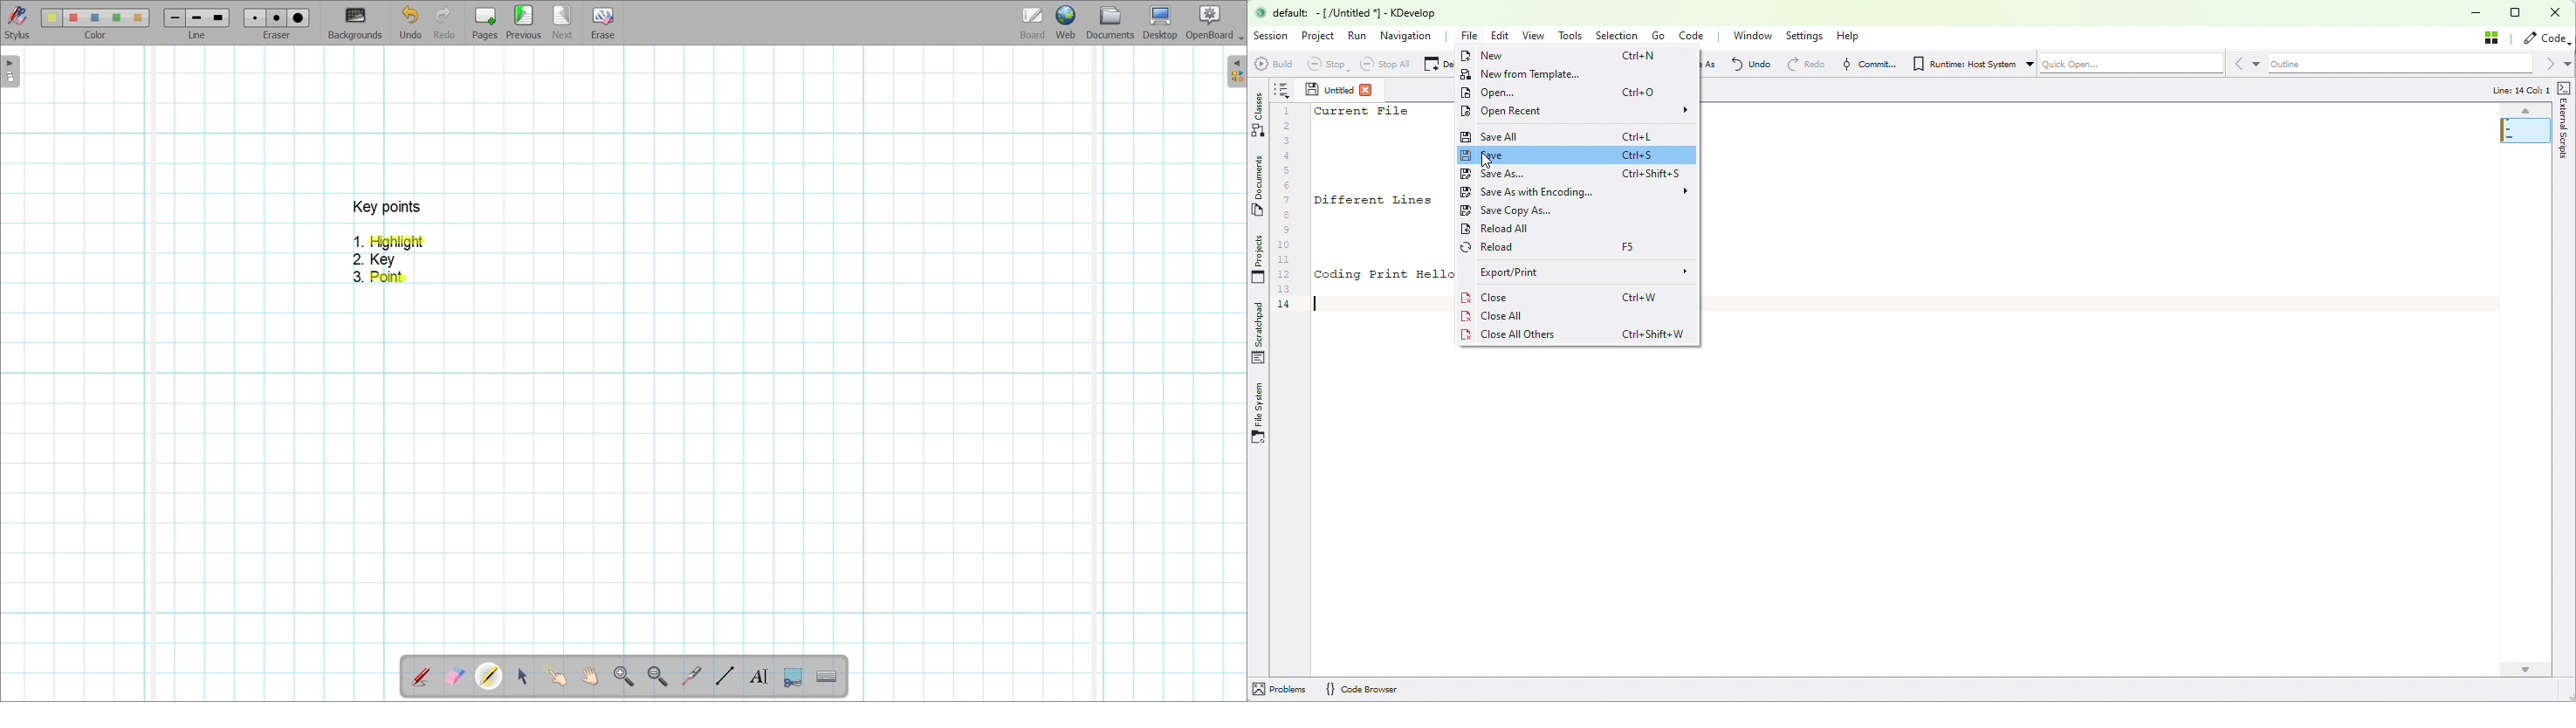  Describe the element at coordinates (1272, 36) in the screenshot. I see `Session` at that location.